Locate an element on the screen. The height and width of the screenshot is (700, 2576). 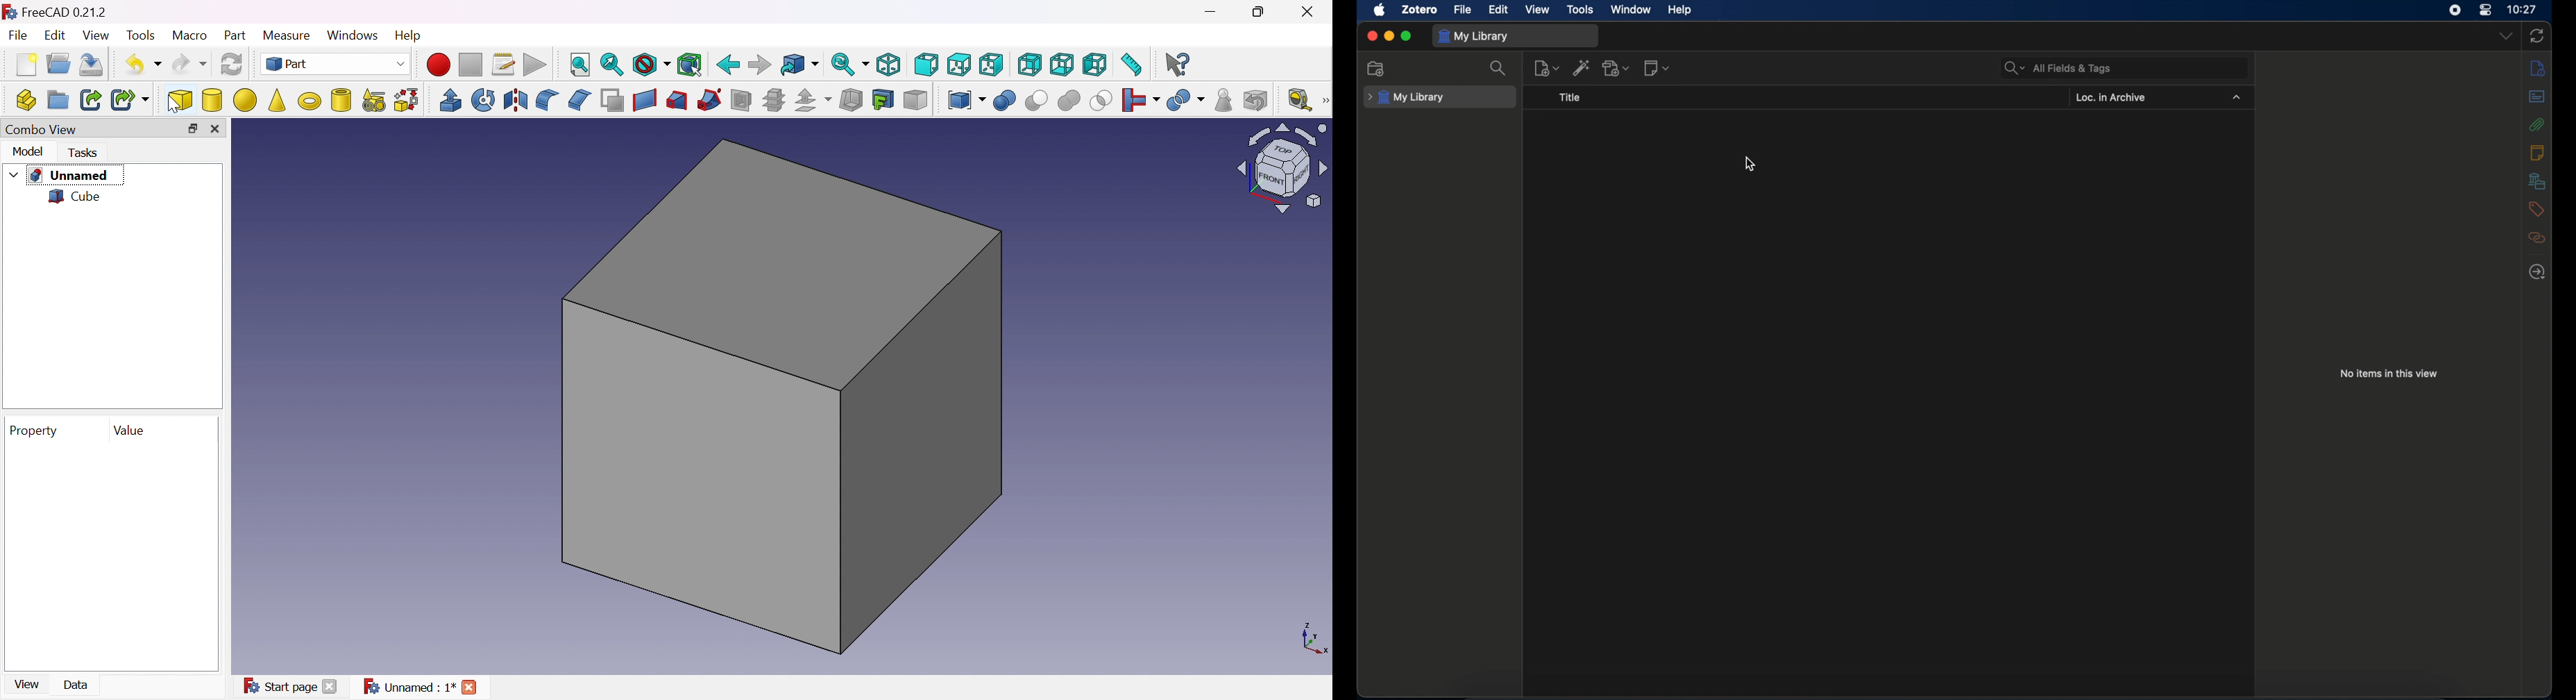
Sweep is located at coordinates (709, 99).